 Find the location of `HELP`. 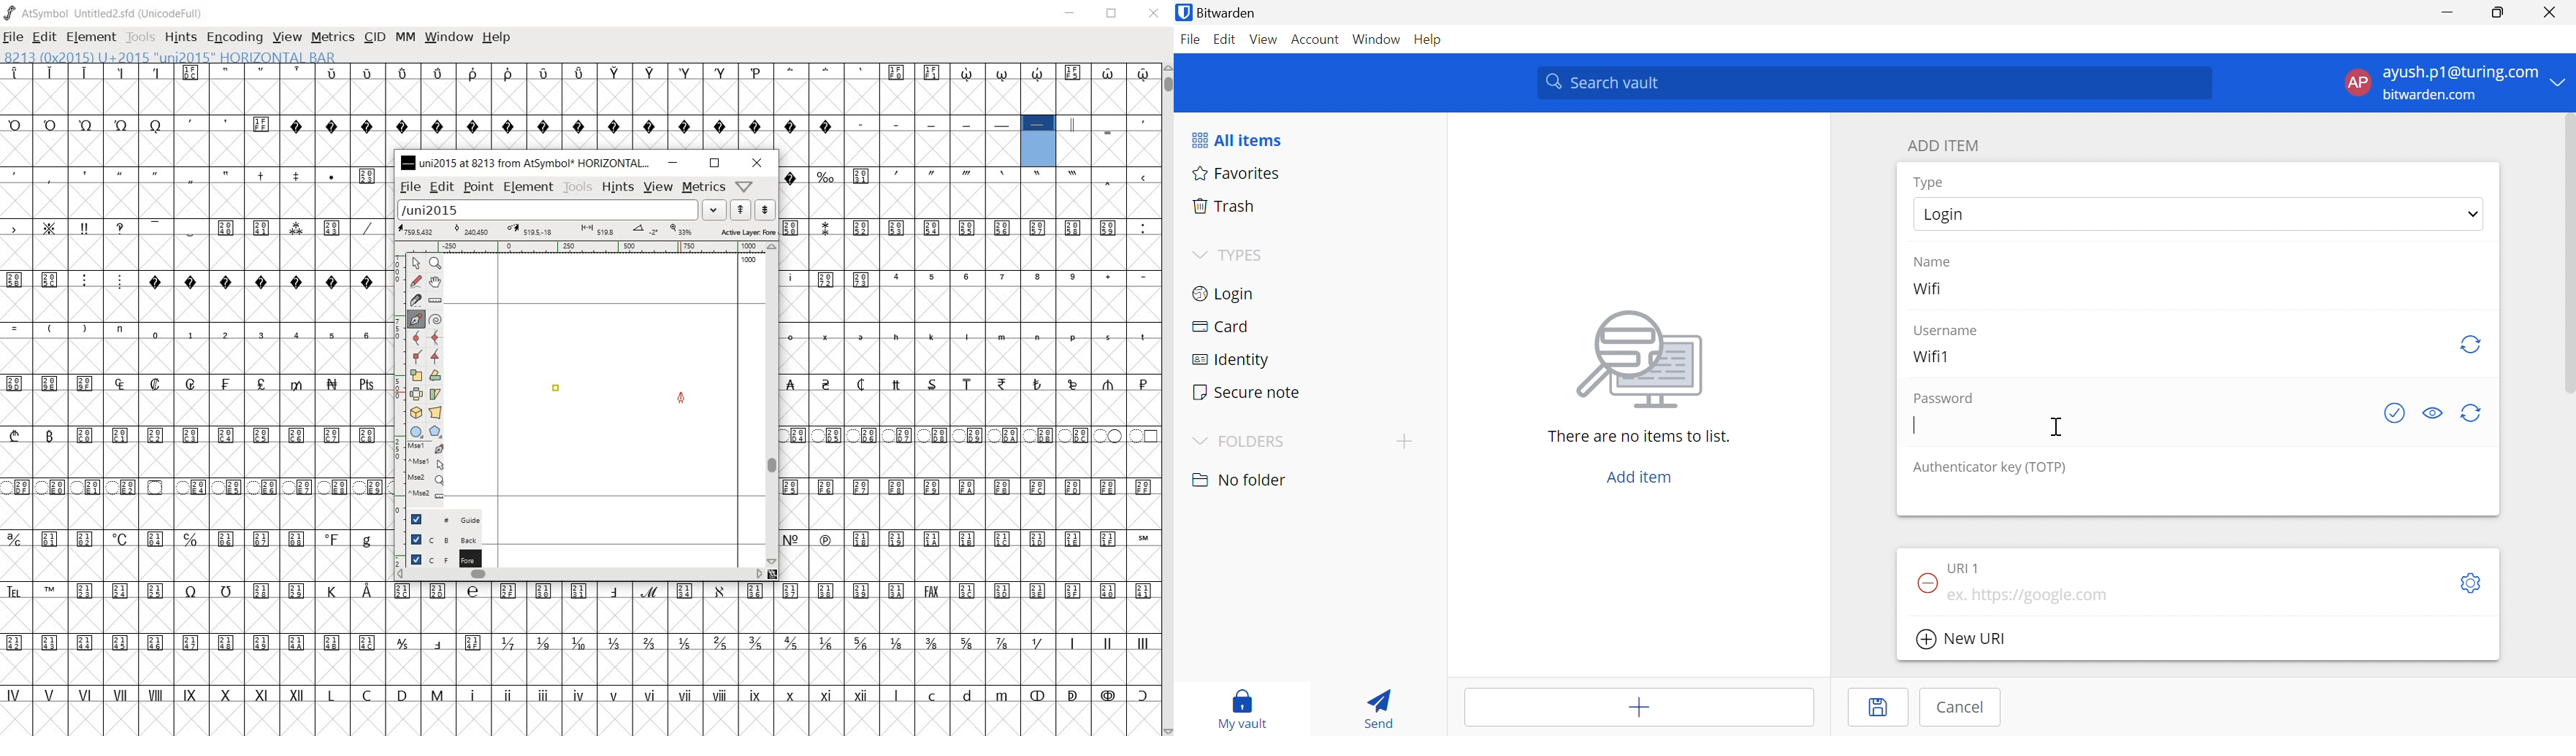

HELP is located at coordinates (498, 37).